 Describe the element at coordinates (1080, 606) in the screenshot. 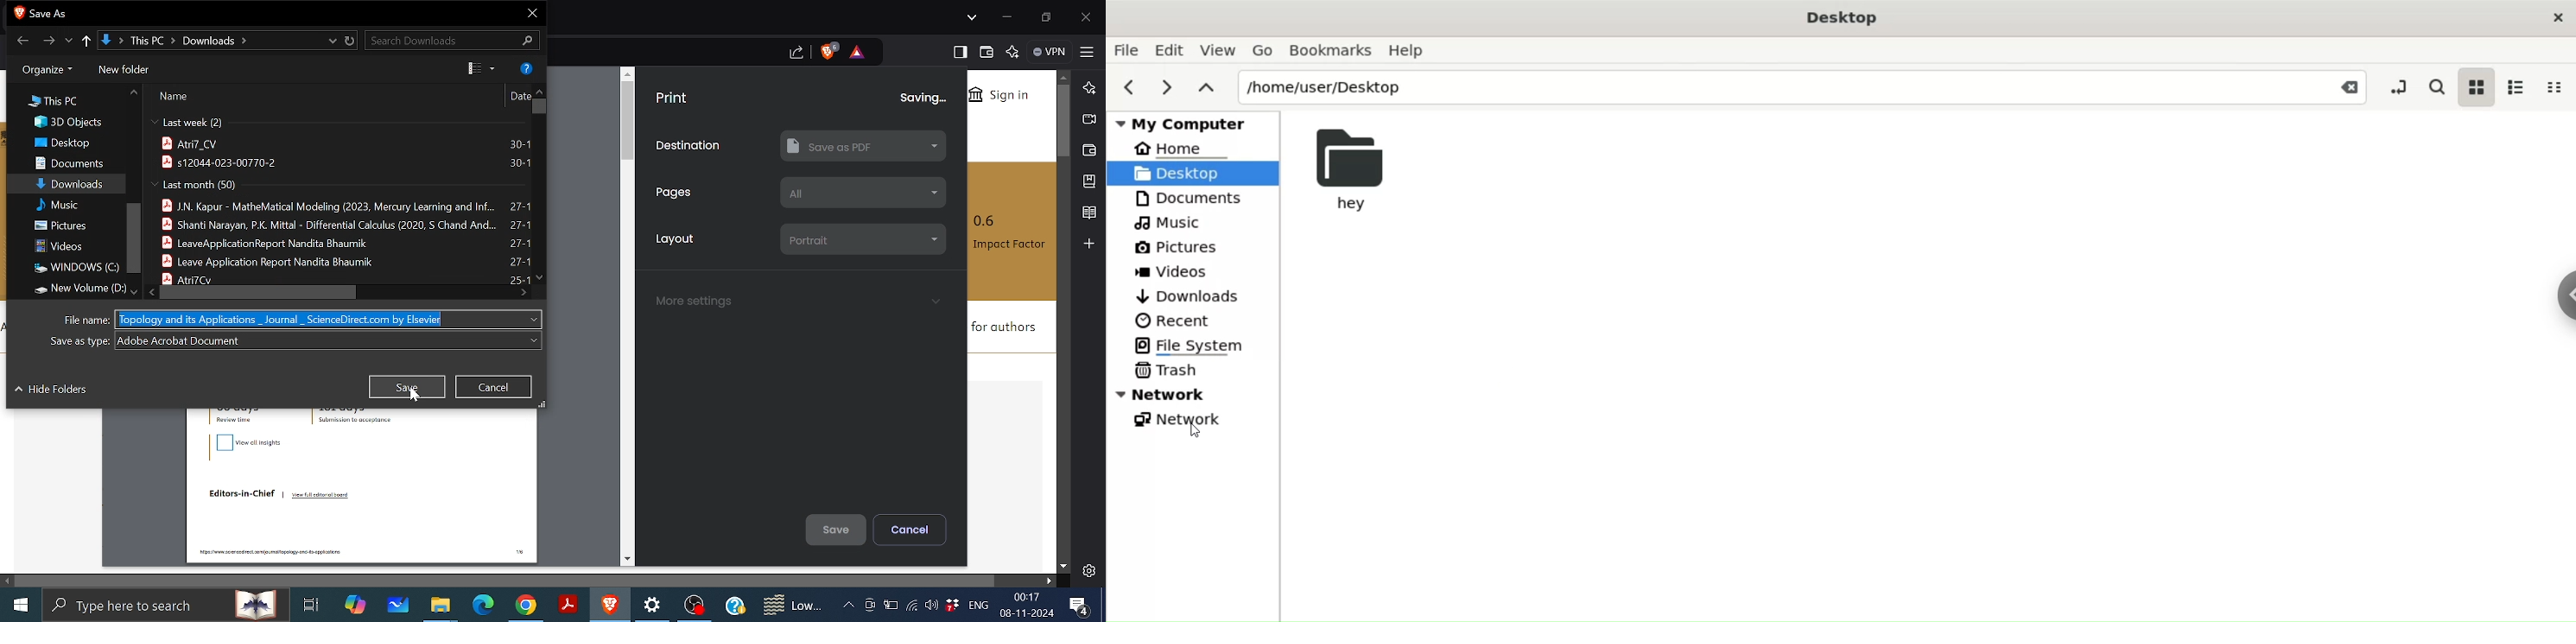

I see `Notifications` at that location.